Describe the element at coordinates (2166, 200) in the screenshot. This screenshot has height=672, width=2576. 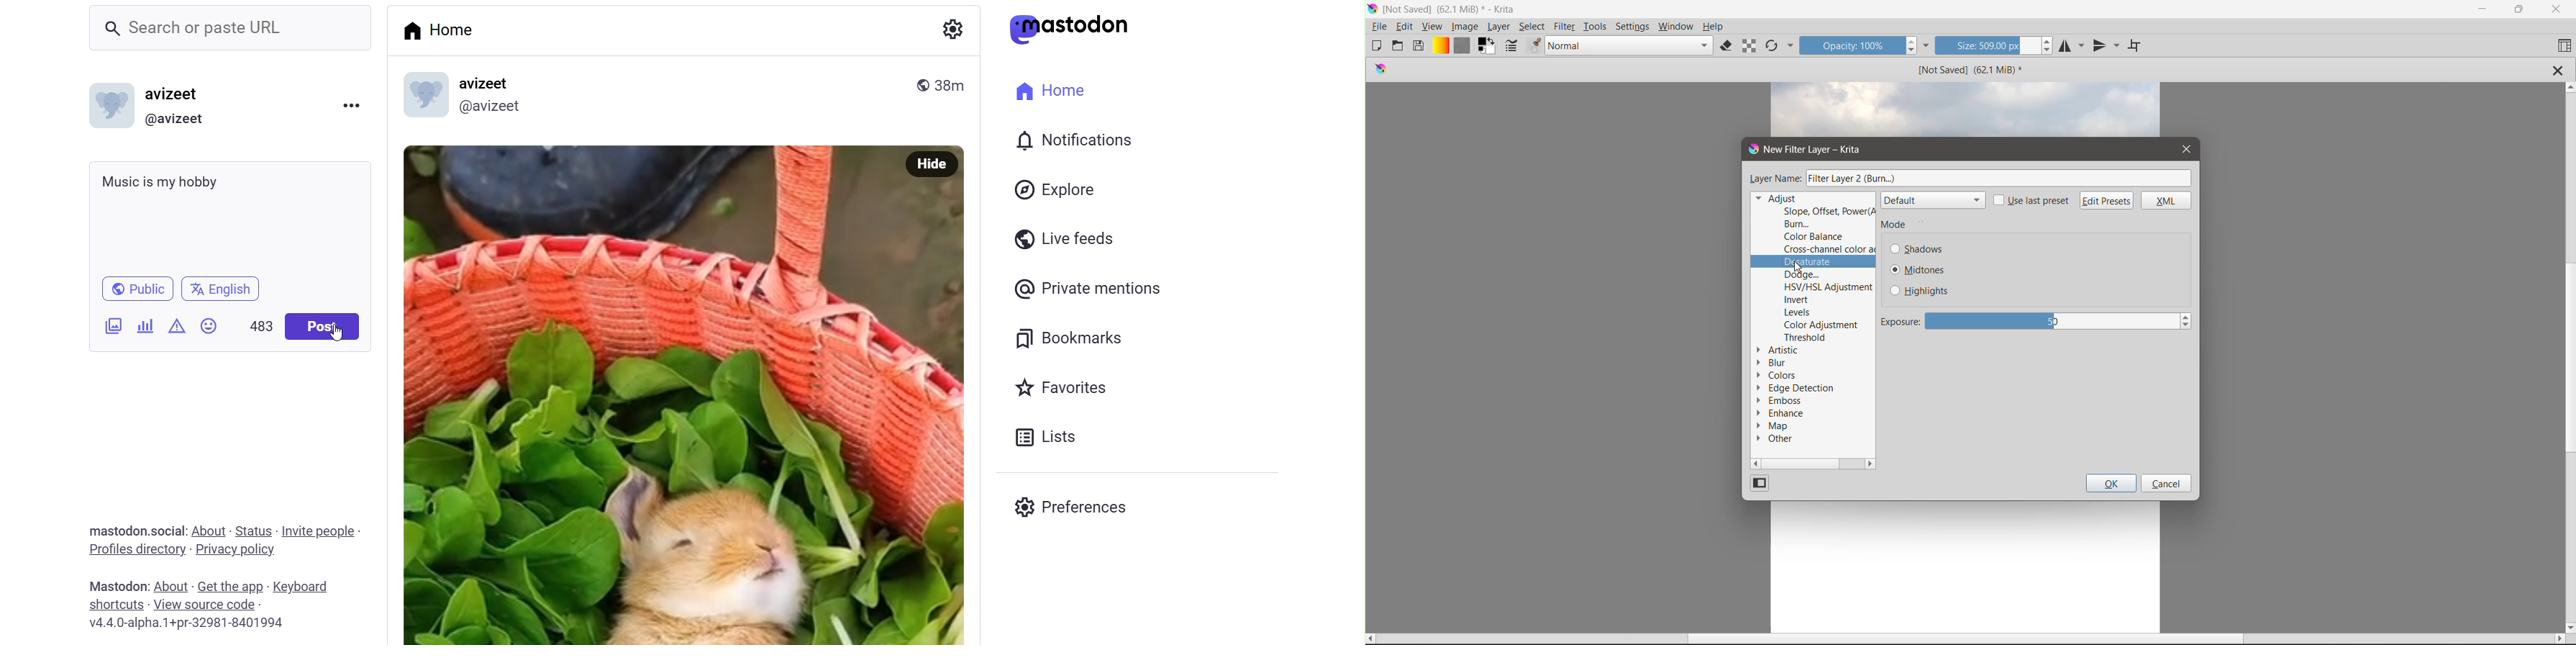
I see `XML` at that location.